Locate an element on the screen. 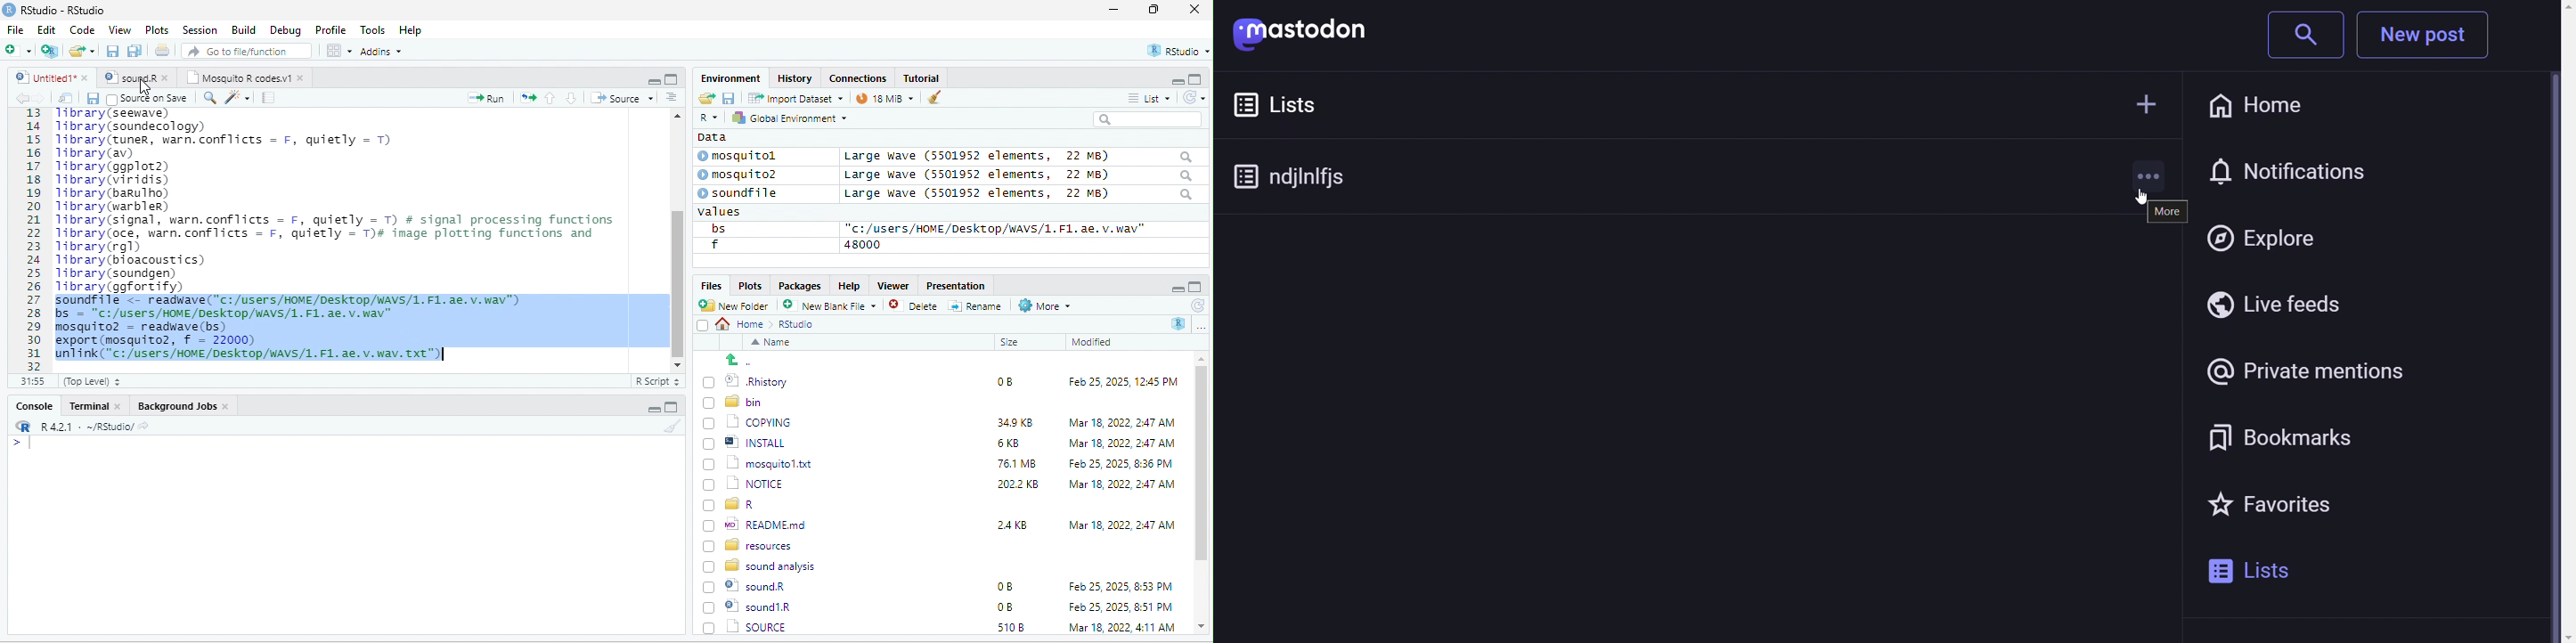  bs is located at coordinates (715, 228).